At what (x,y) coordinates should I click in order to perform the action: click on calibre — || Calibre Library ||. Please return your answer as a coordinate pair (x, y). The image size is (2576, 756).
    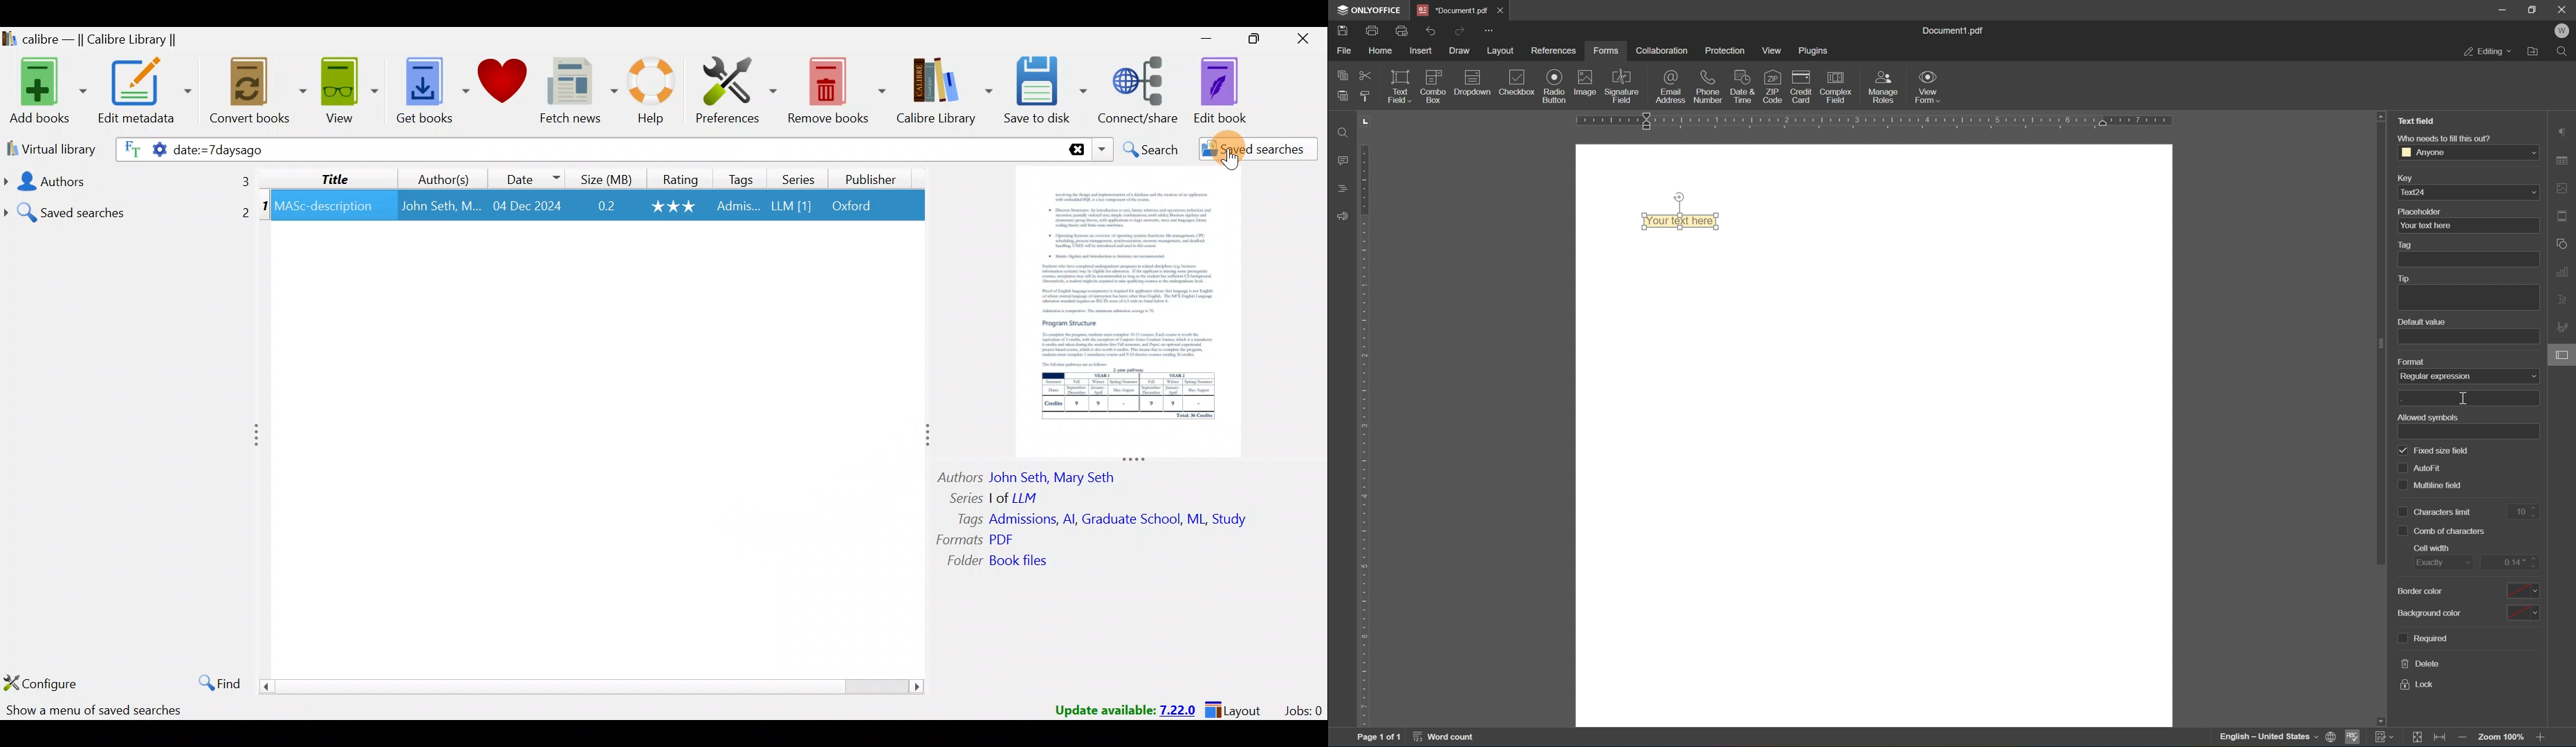
    Looking at the image, I should click on (108, 39).